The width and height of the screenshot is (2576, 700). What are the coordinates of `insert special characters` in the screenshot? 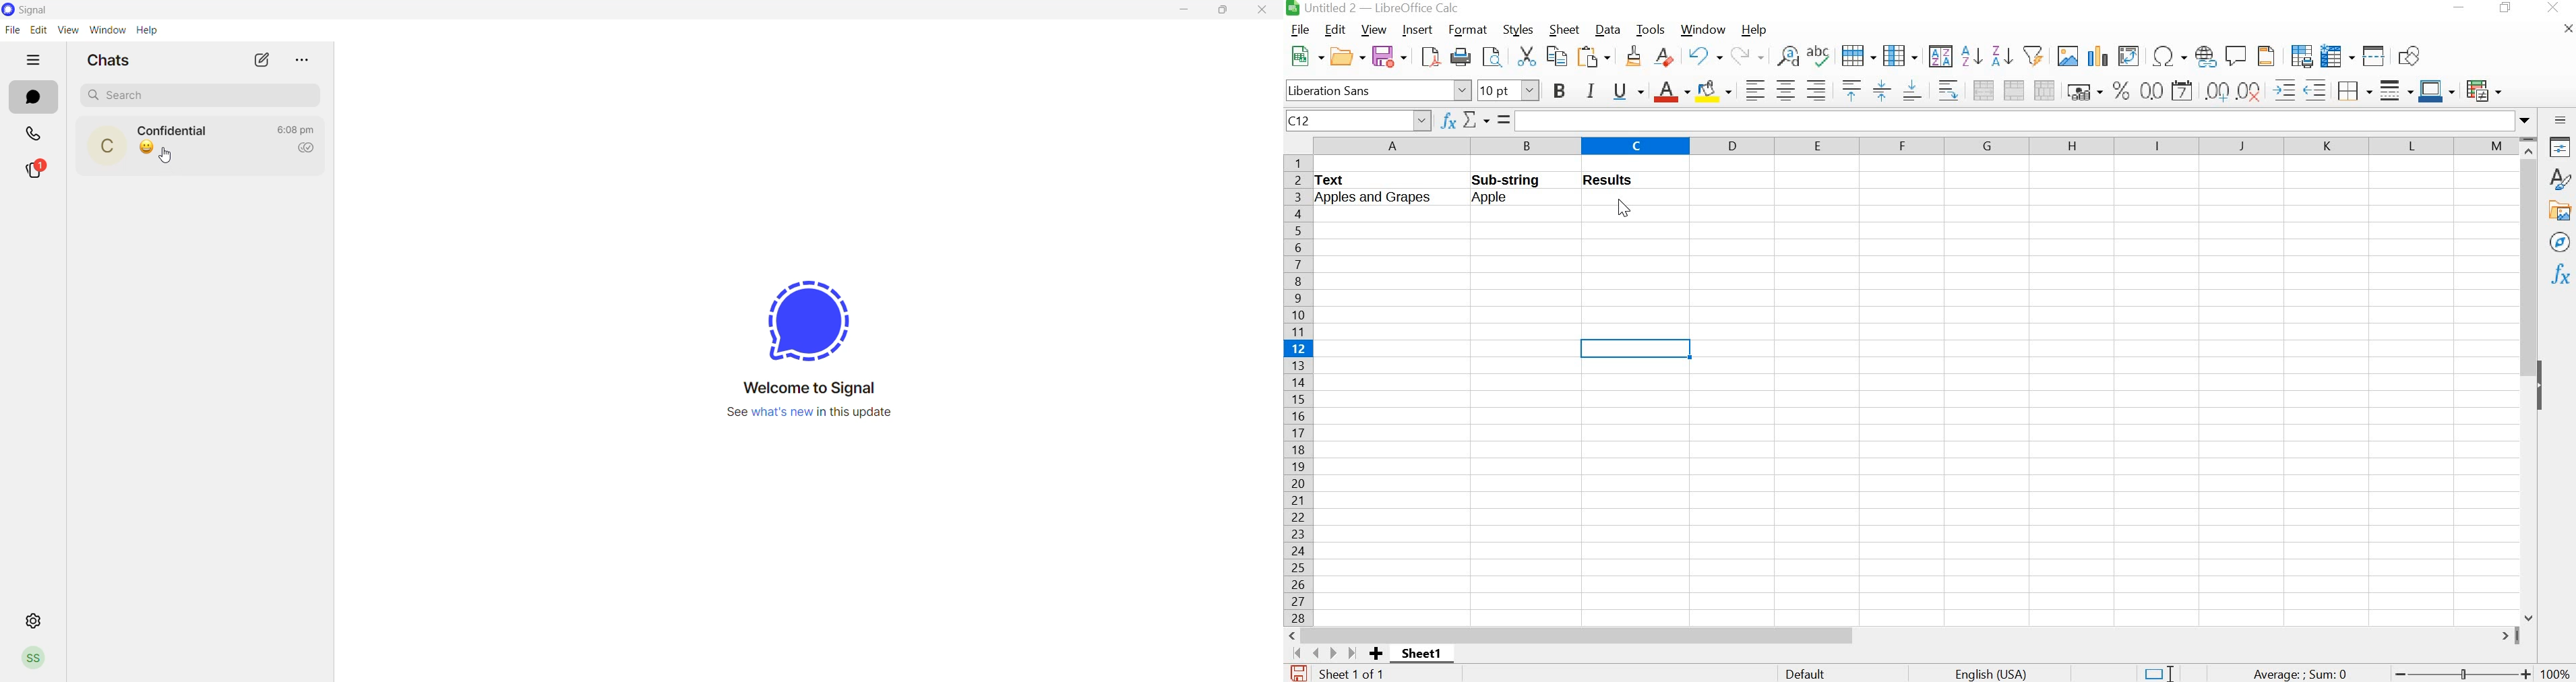 It's located at (2168, 57).